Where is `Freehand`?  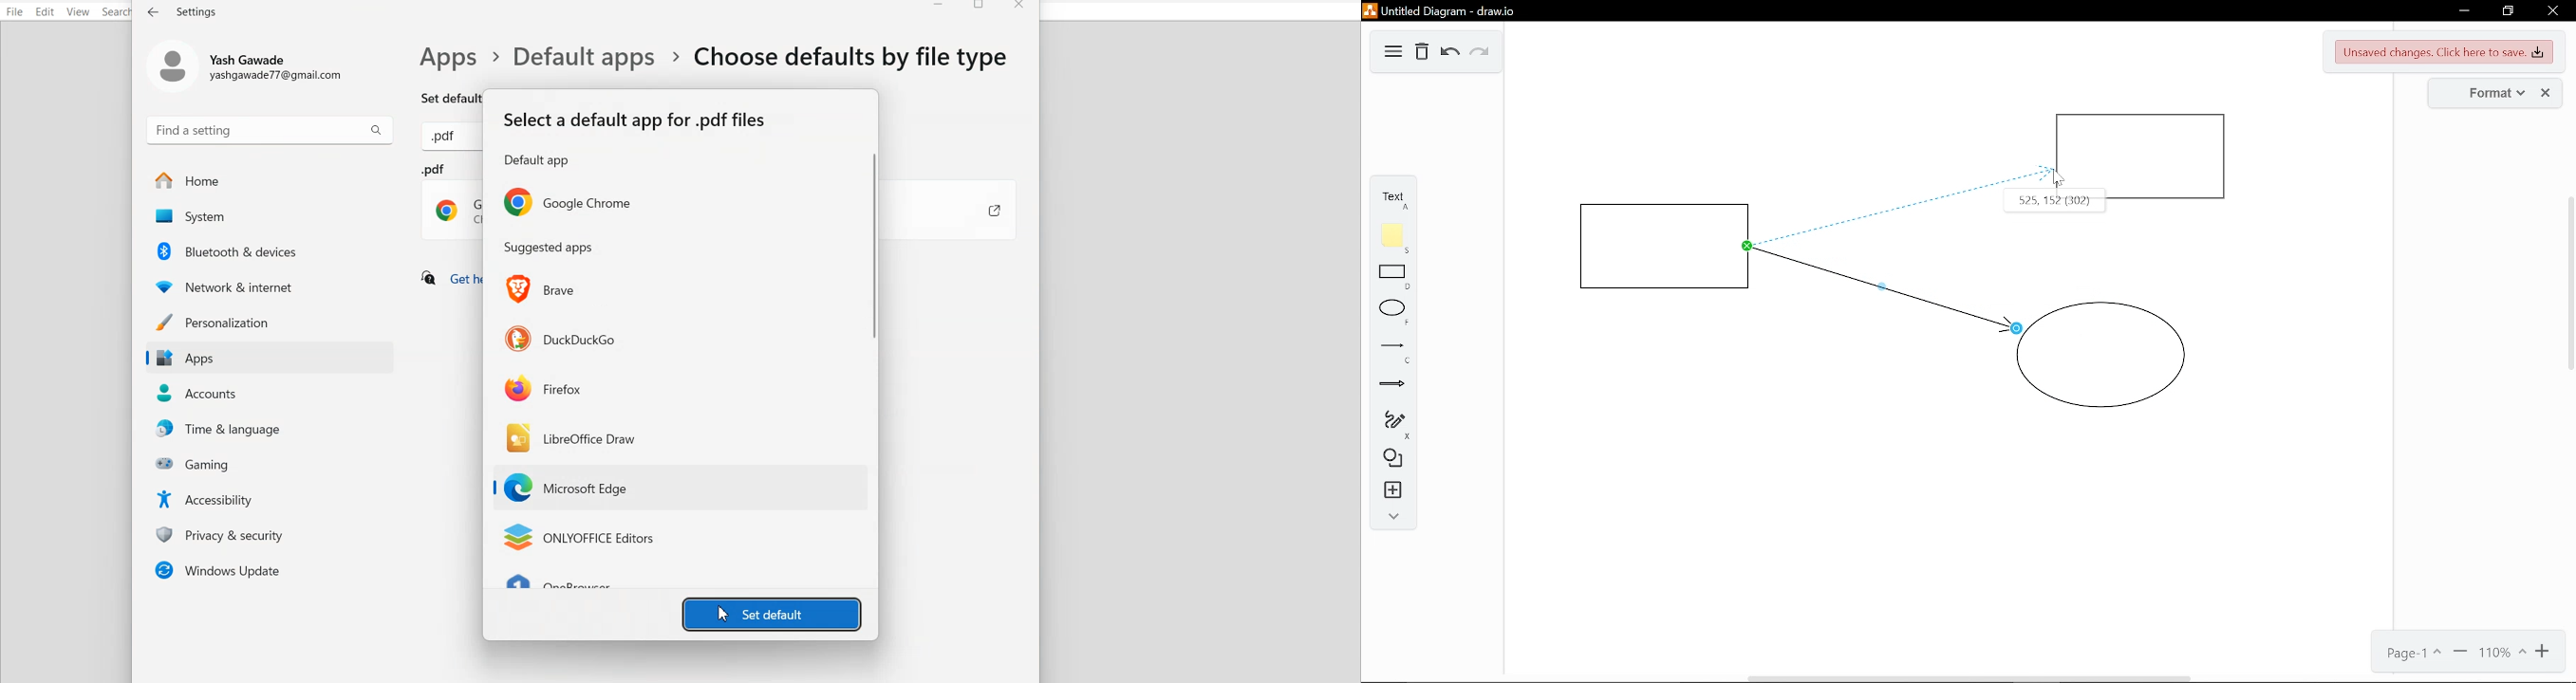
Freehand is located at coordinates (1391, 424).